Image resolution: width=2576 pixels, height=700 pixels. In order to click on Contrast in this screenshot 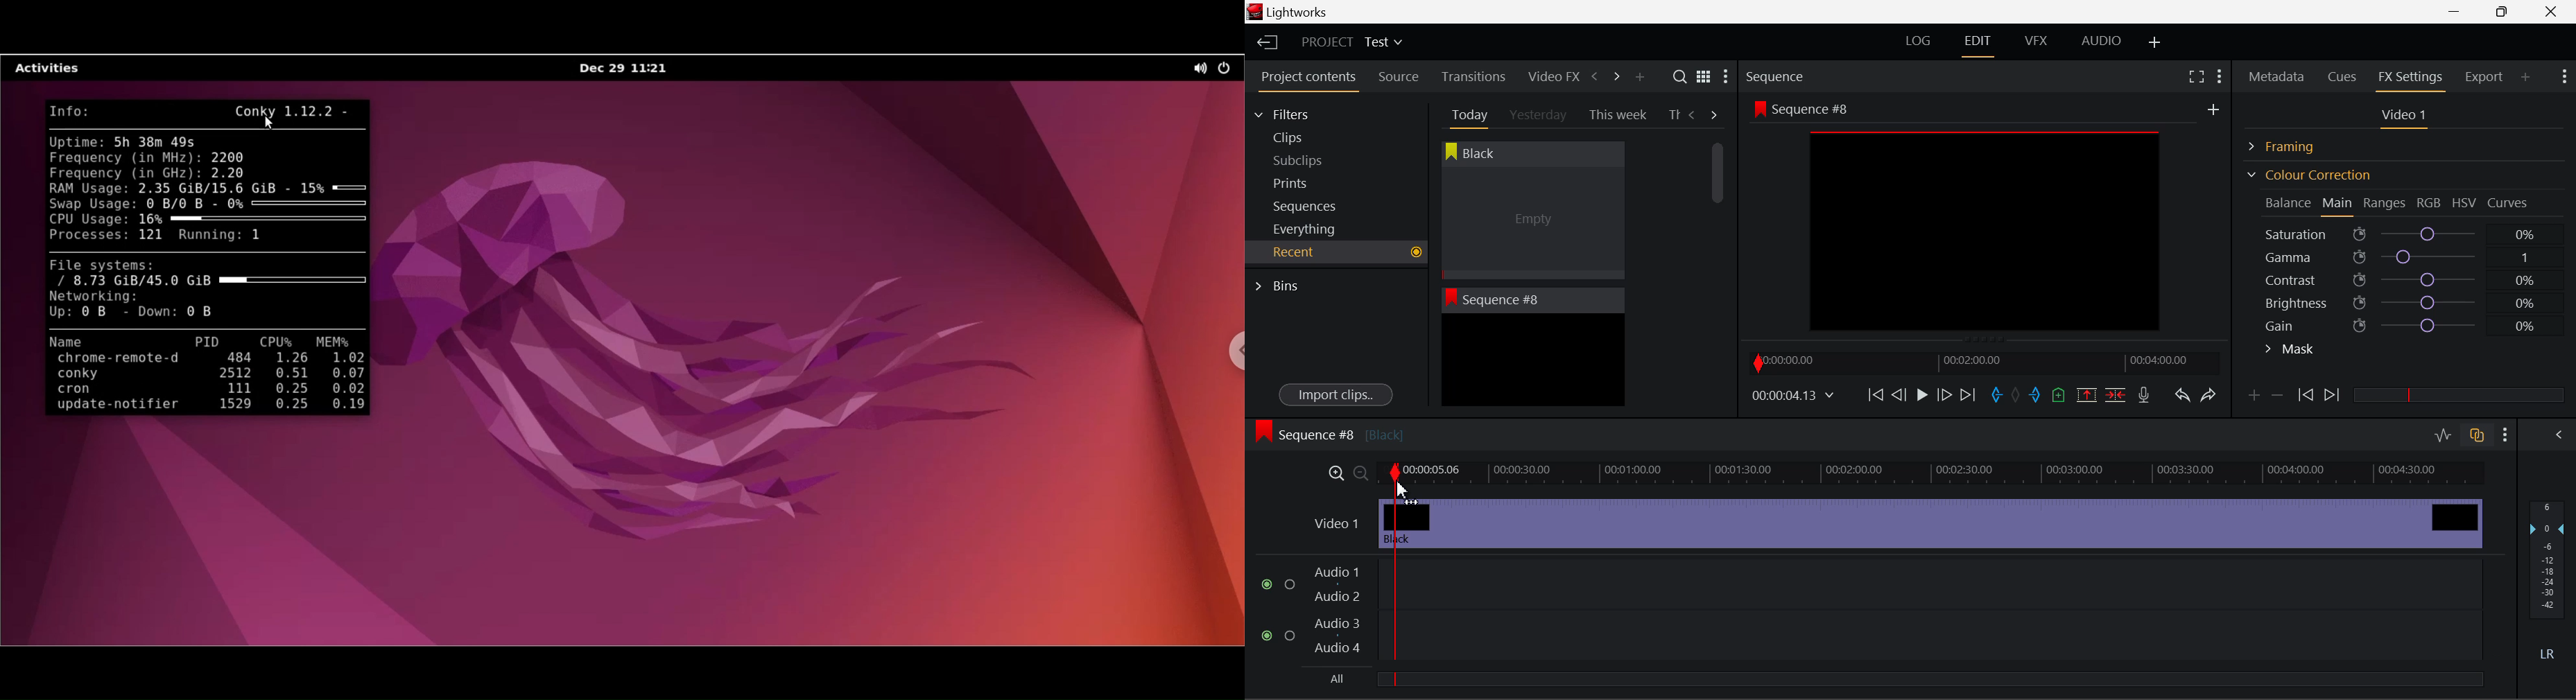, I will do `click(2405, 279)`.